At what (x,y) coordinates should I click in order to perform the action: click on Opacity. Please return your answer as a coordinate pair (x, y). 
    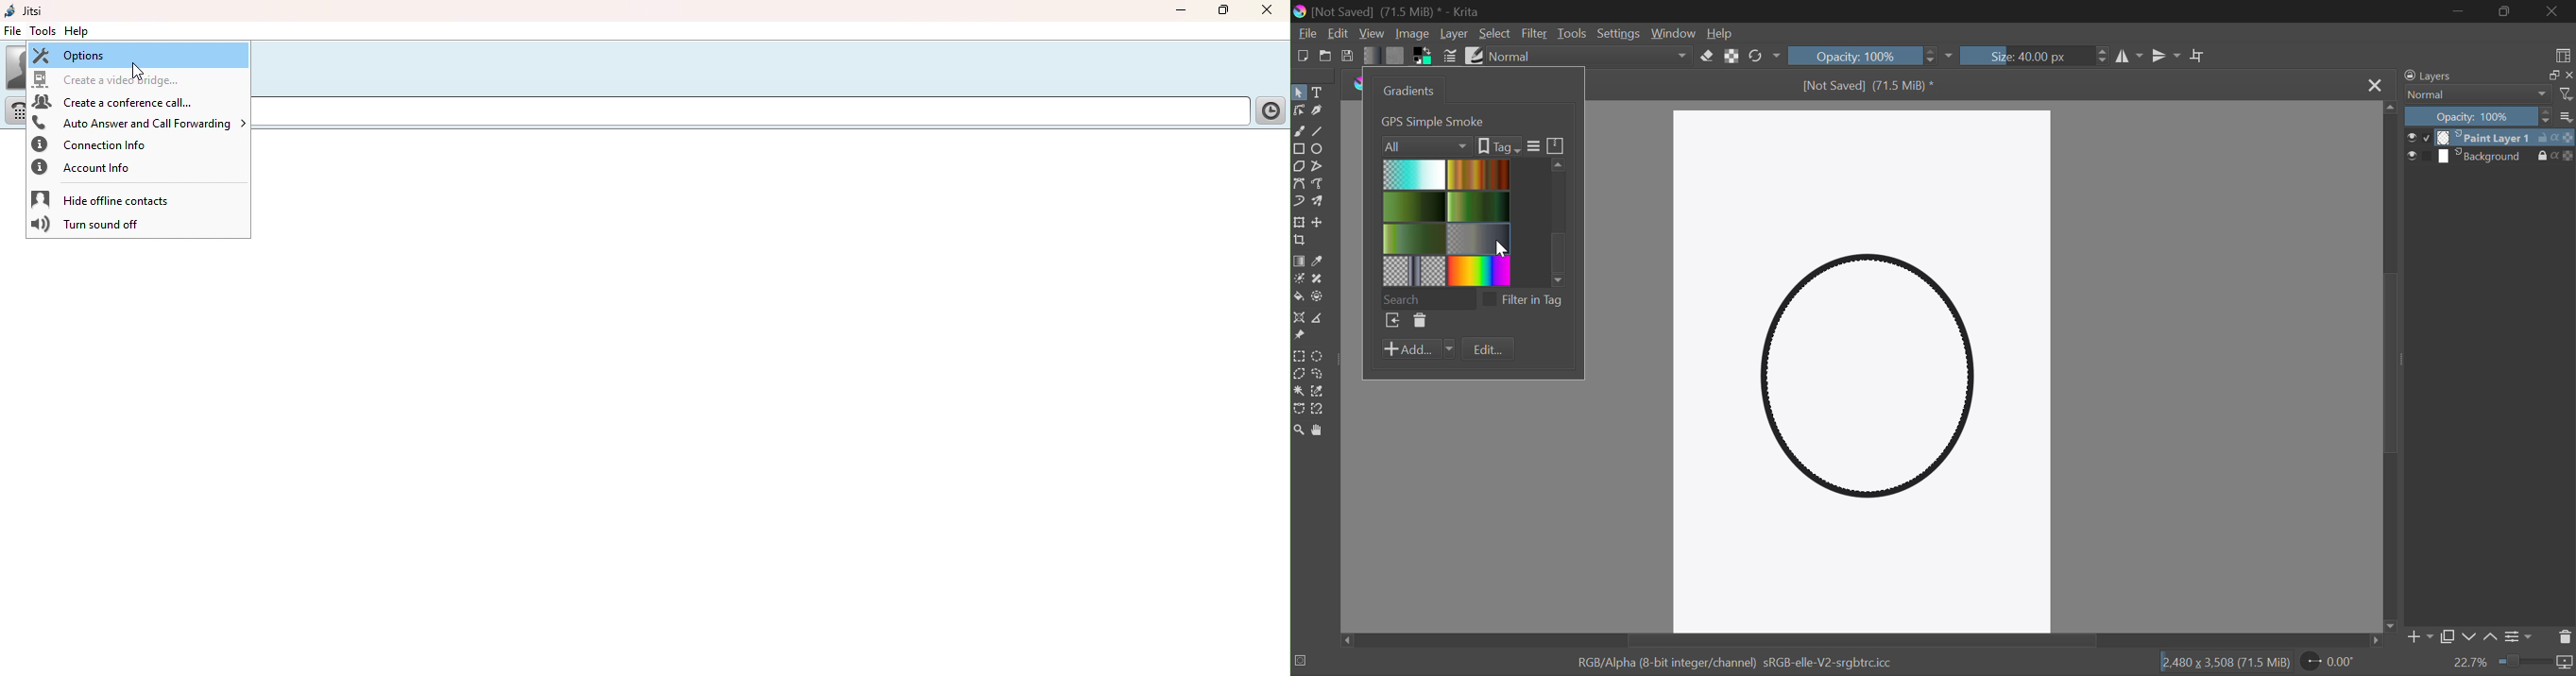
    Looking at the image, I should click on (1864, 56).